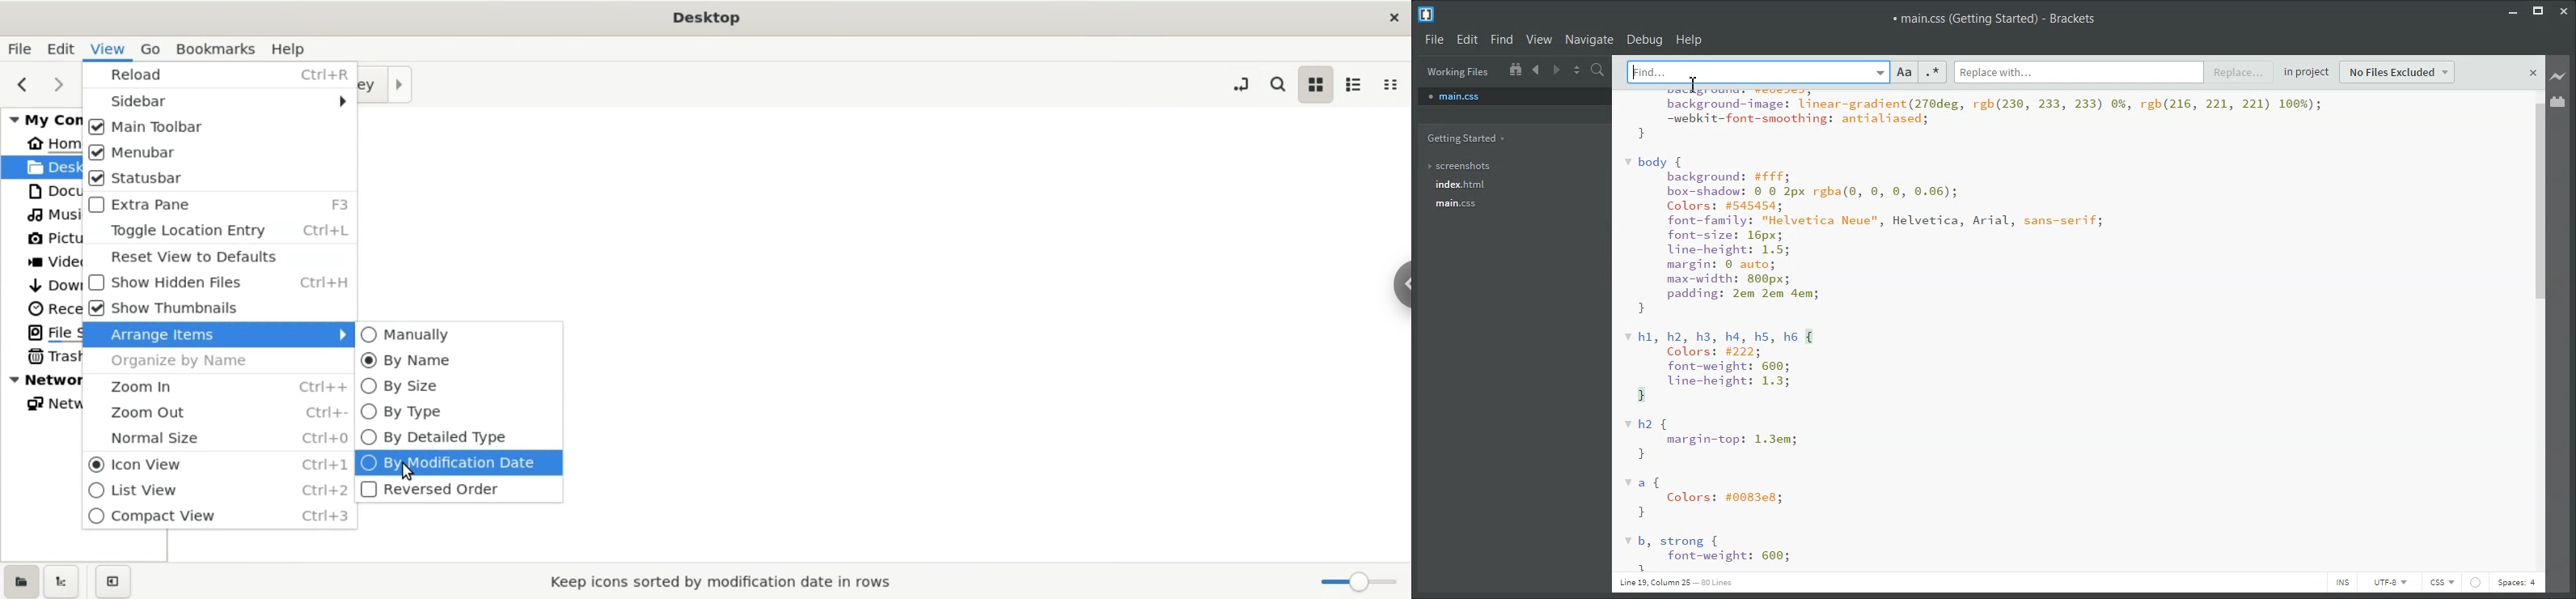 The image size is (2576, 616). Describe the element at coordinates (1428, 14) in the screenshot. I see `Logo` at that location.